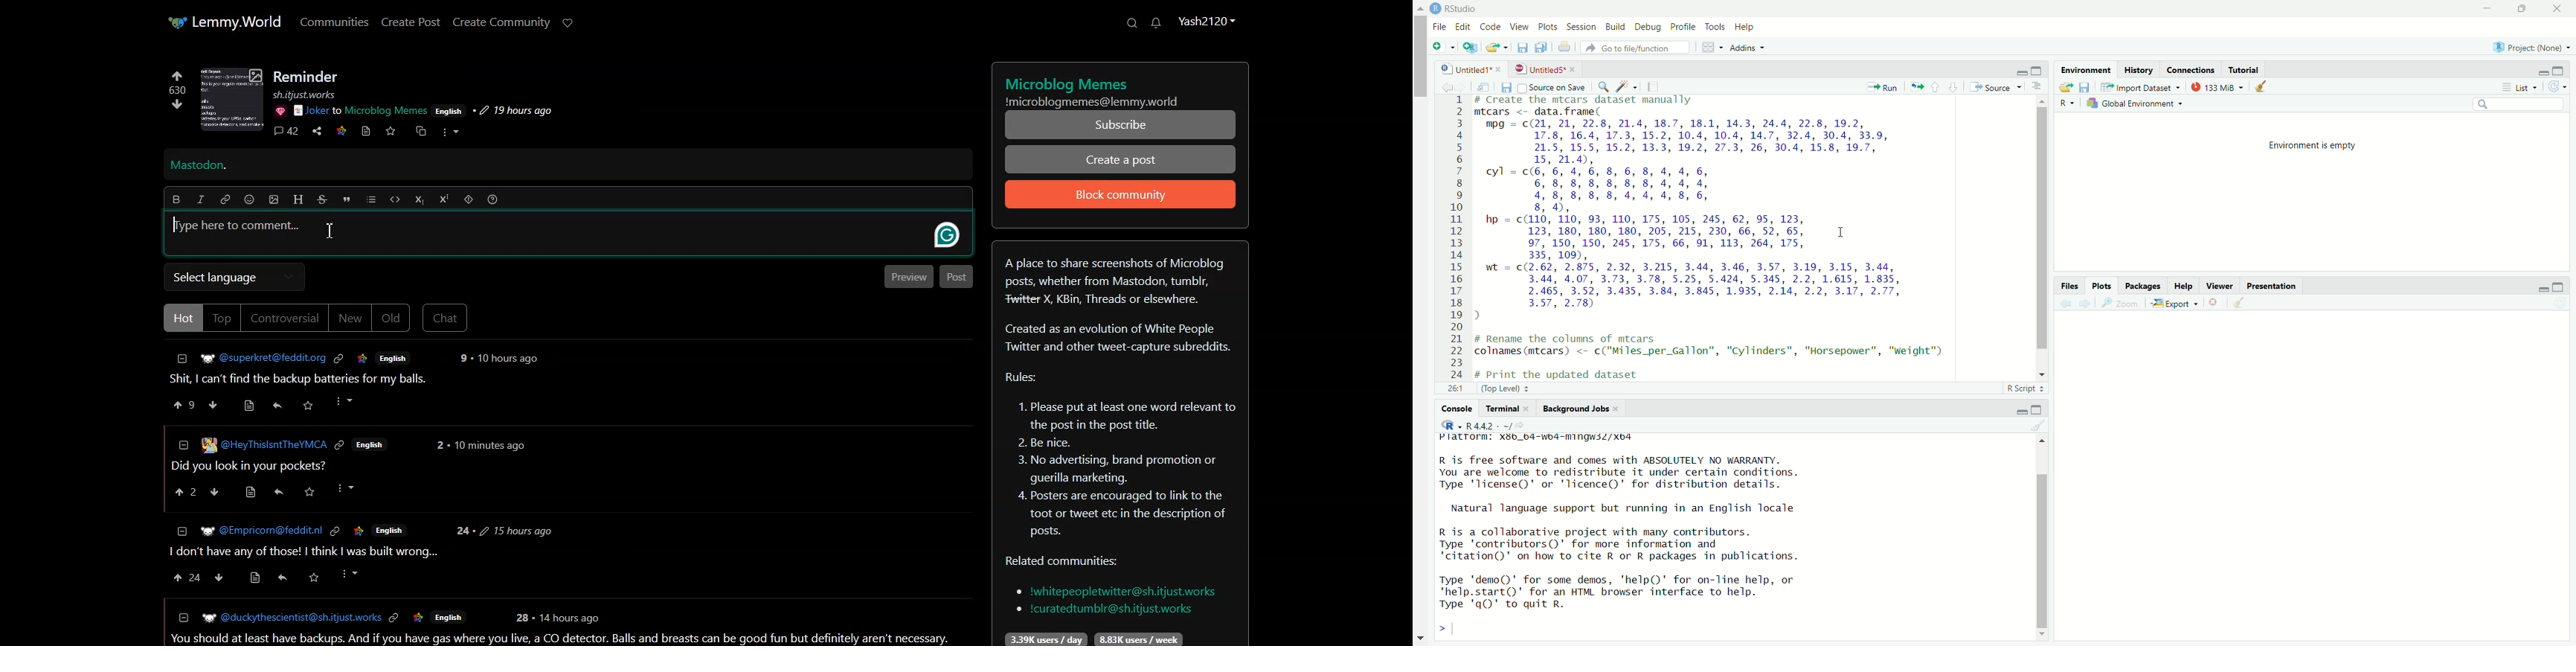 Image resolution: width=2576 pixels, height=672 pixels. Describe the element at coordinates (1654, 84) in the screenshot. I see `notes` at that location.